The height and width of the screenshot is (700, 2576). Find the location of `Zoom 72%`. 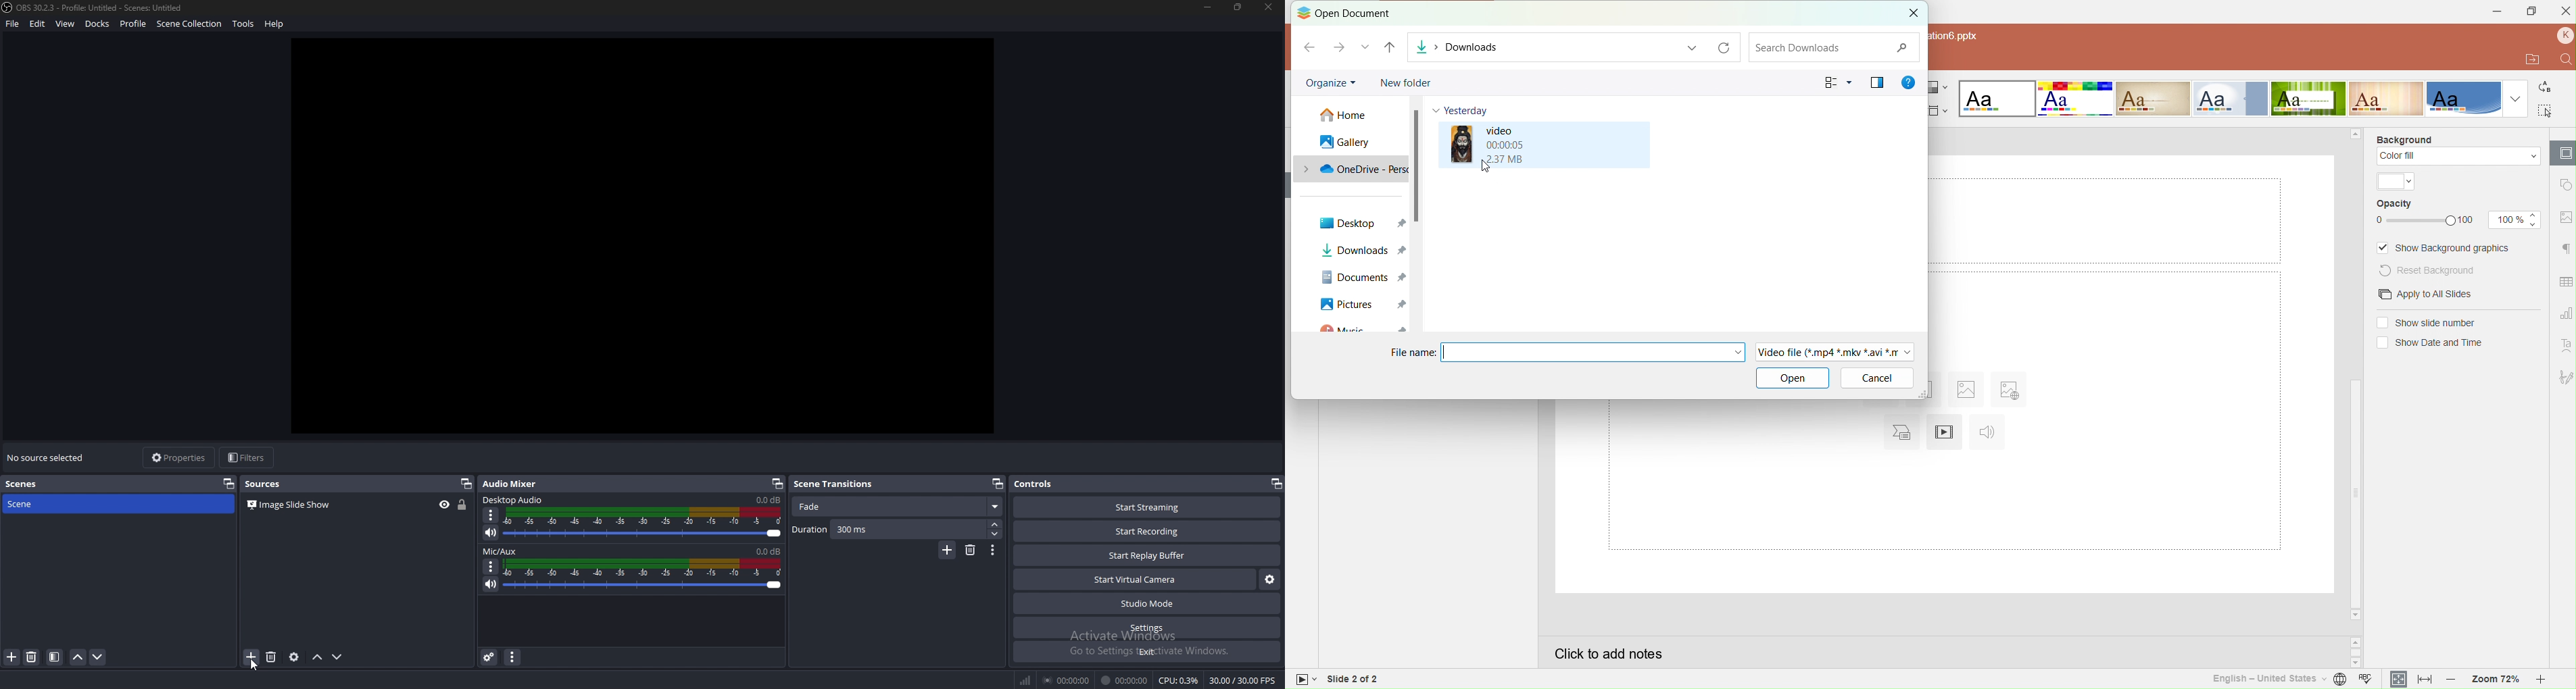

Zoom 72% is located at coordinates (2498, 680).